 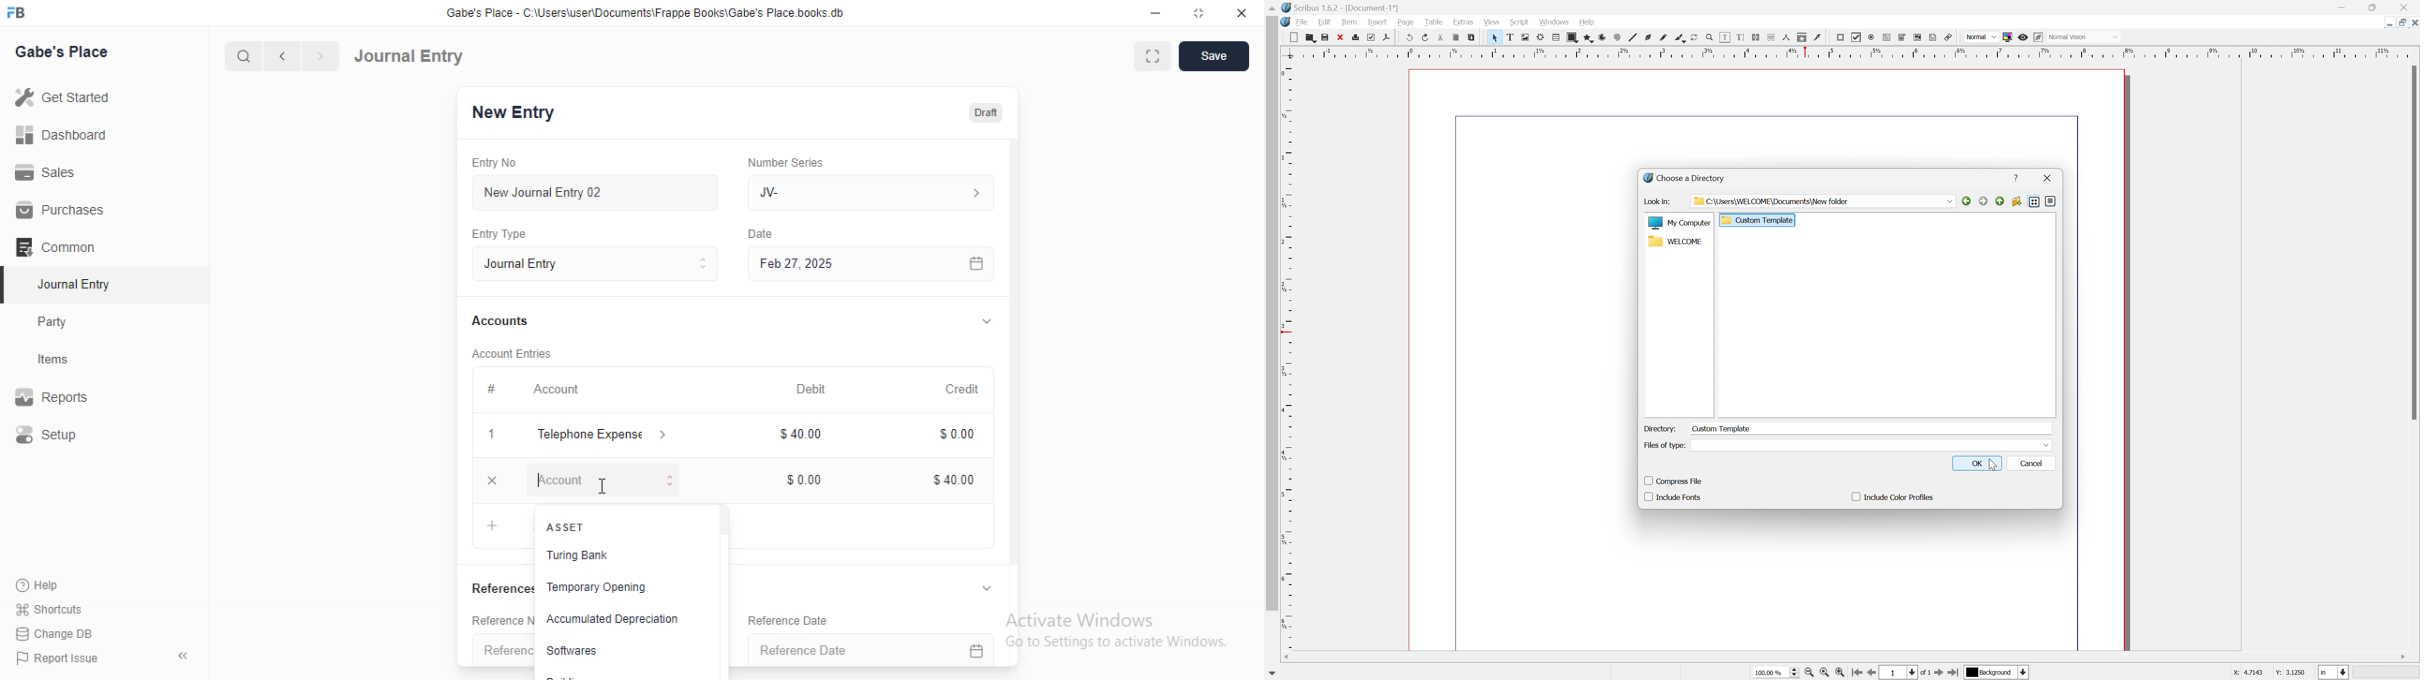 What do you see at coordinates (55, 360) in the screenshot?
I see `Items` at bounding box center [55, 360].